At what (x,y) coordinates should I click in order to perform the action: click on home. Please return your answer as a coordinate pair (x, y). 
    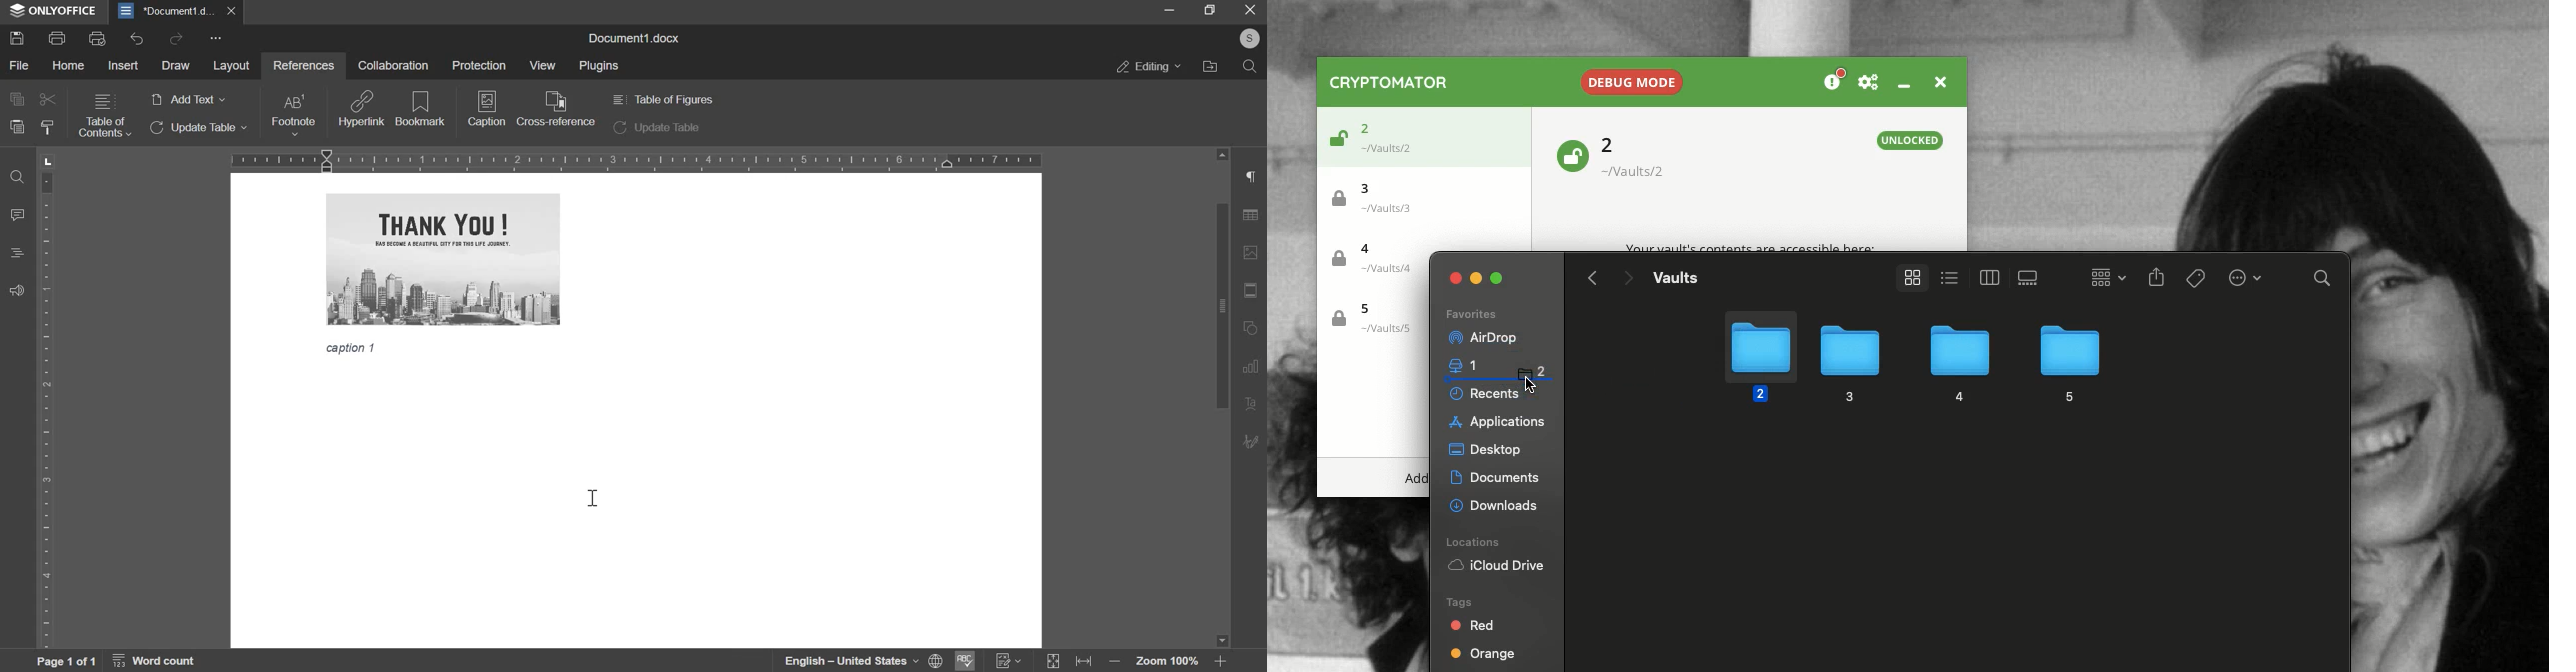
    Looking at the image, I should click on (69, 66).